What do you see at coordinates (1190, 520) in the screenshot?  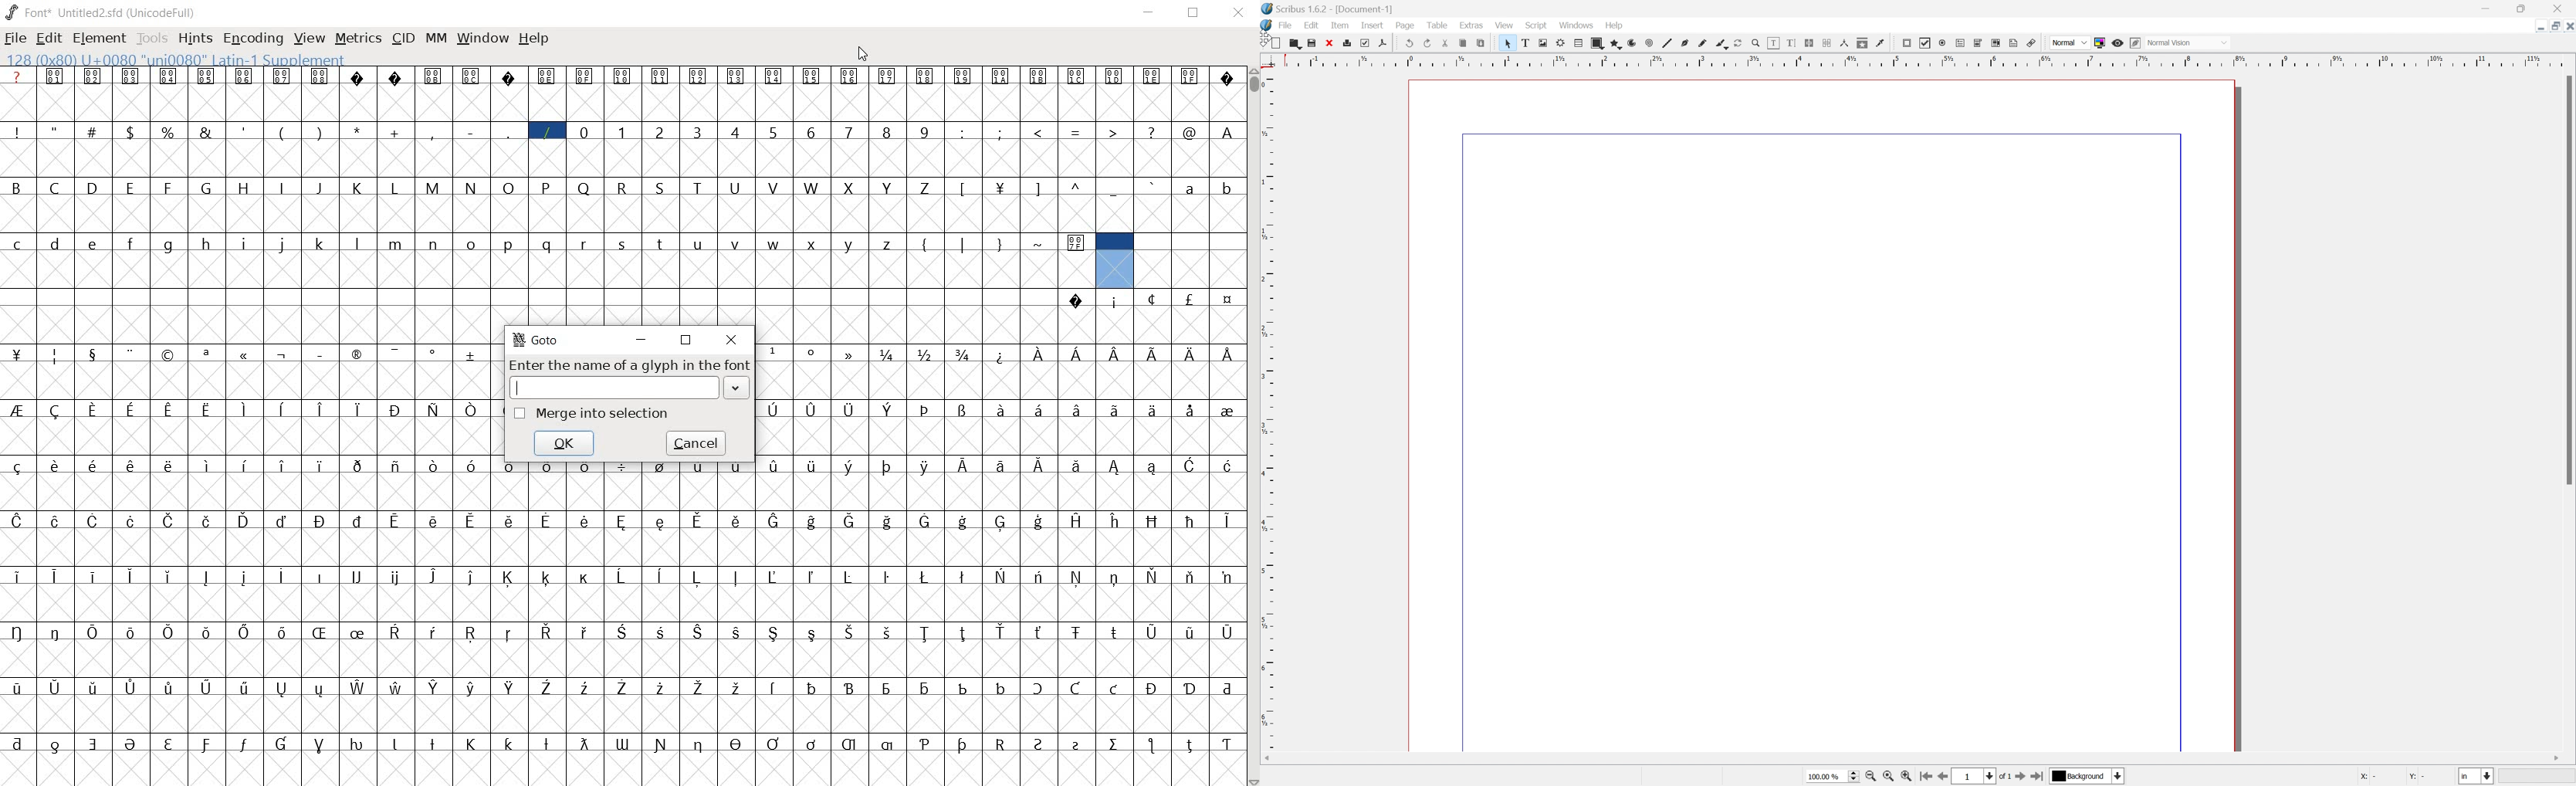 I see `Symbol` at bounding box center [1190, 520].